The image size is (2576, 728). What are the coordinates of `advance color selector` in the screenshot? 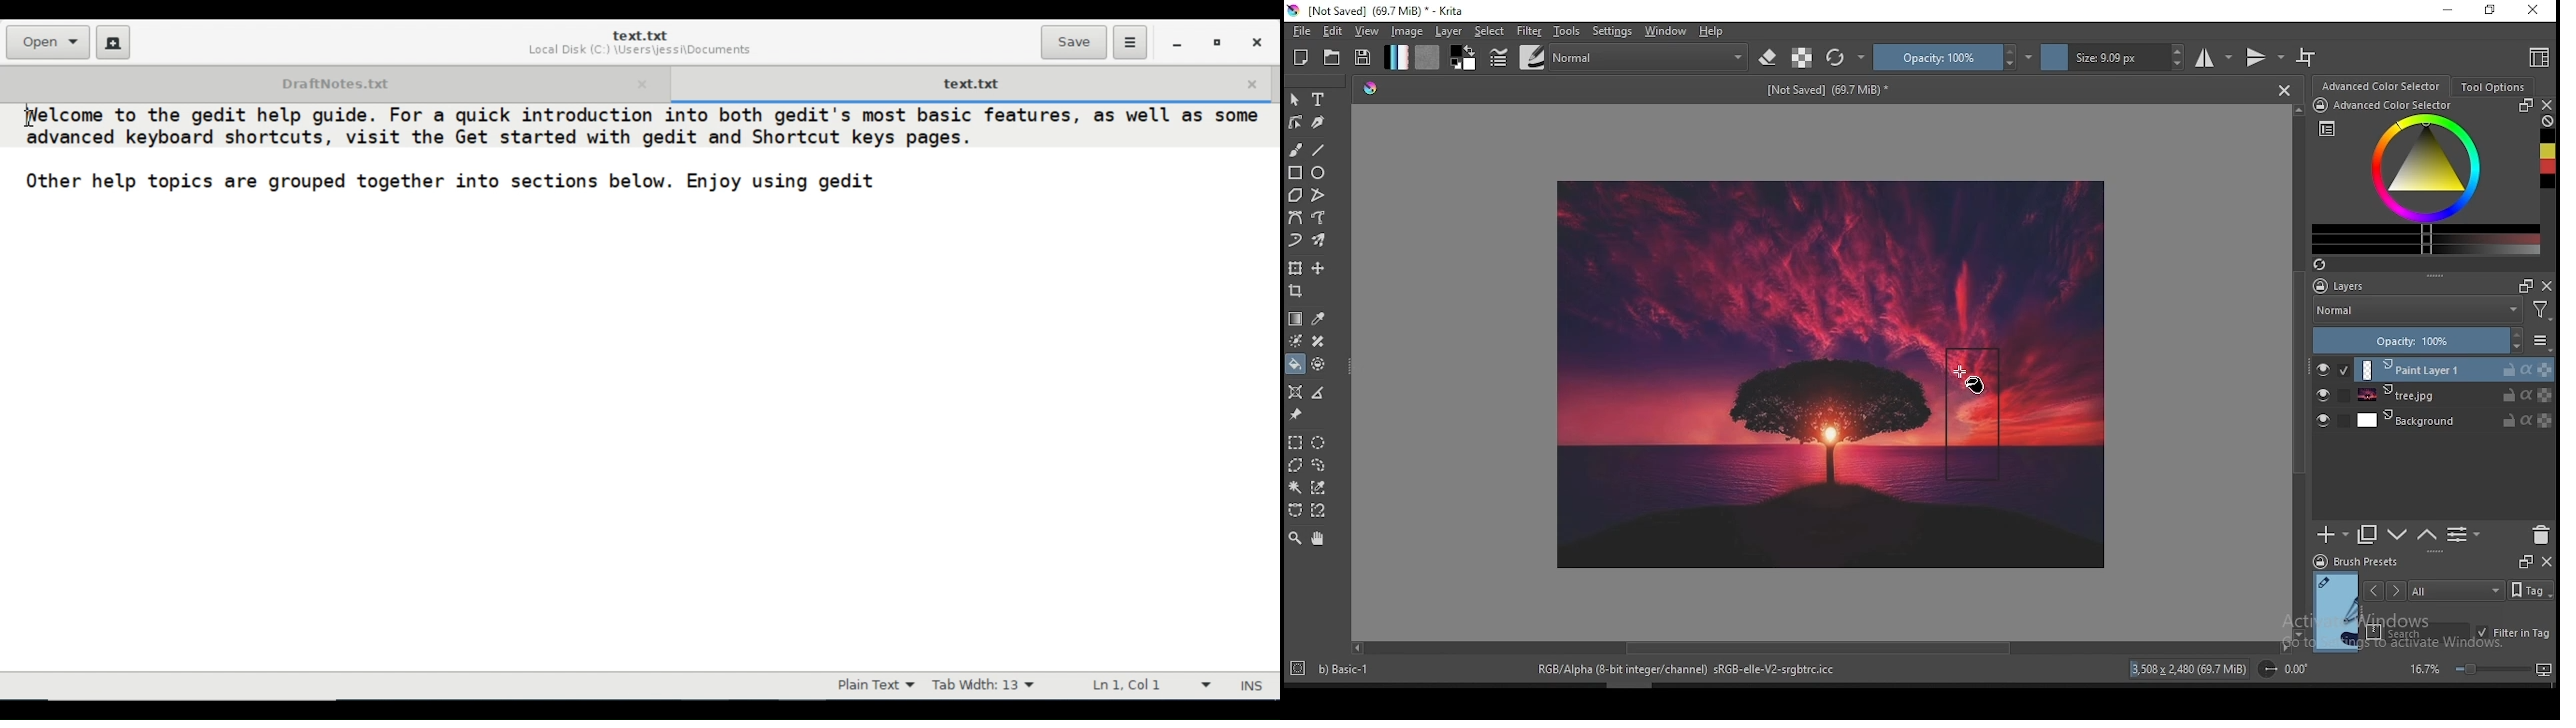 It's located at (2379, 86).